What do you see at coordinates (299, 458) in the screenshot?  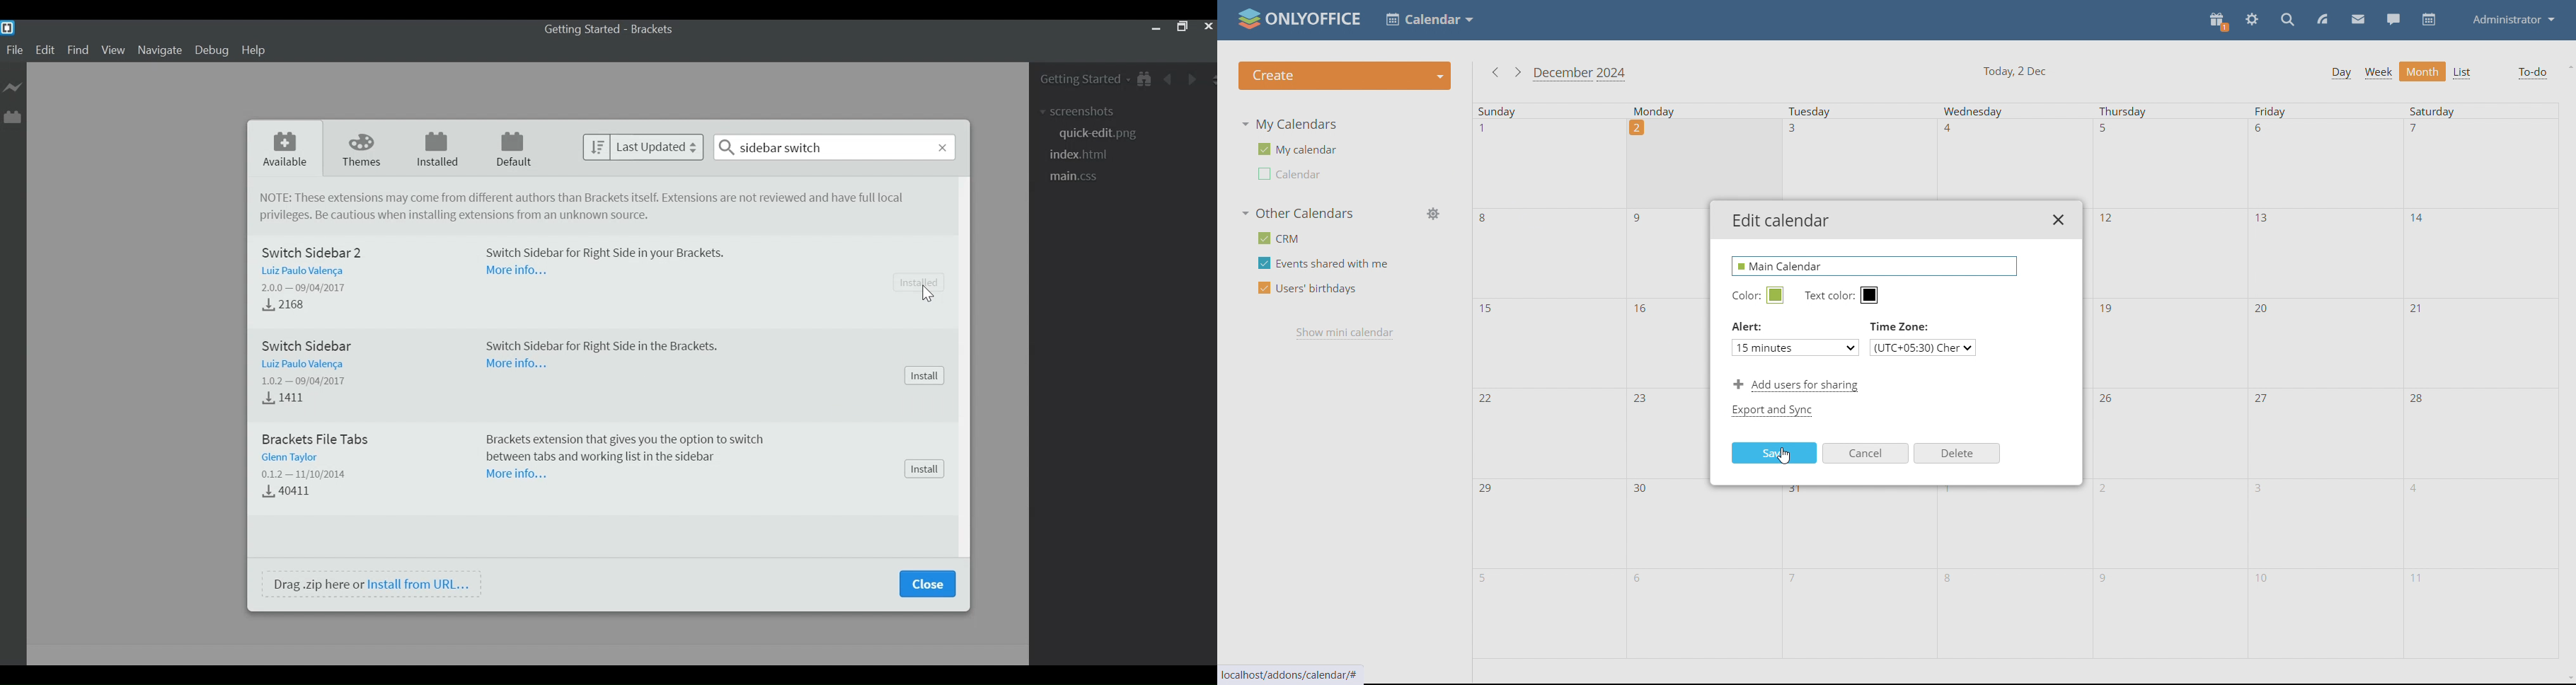 I see `Author` at bounding box center [299, 458].